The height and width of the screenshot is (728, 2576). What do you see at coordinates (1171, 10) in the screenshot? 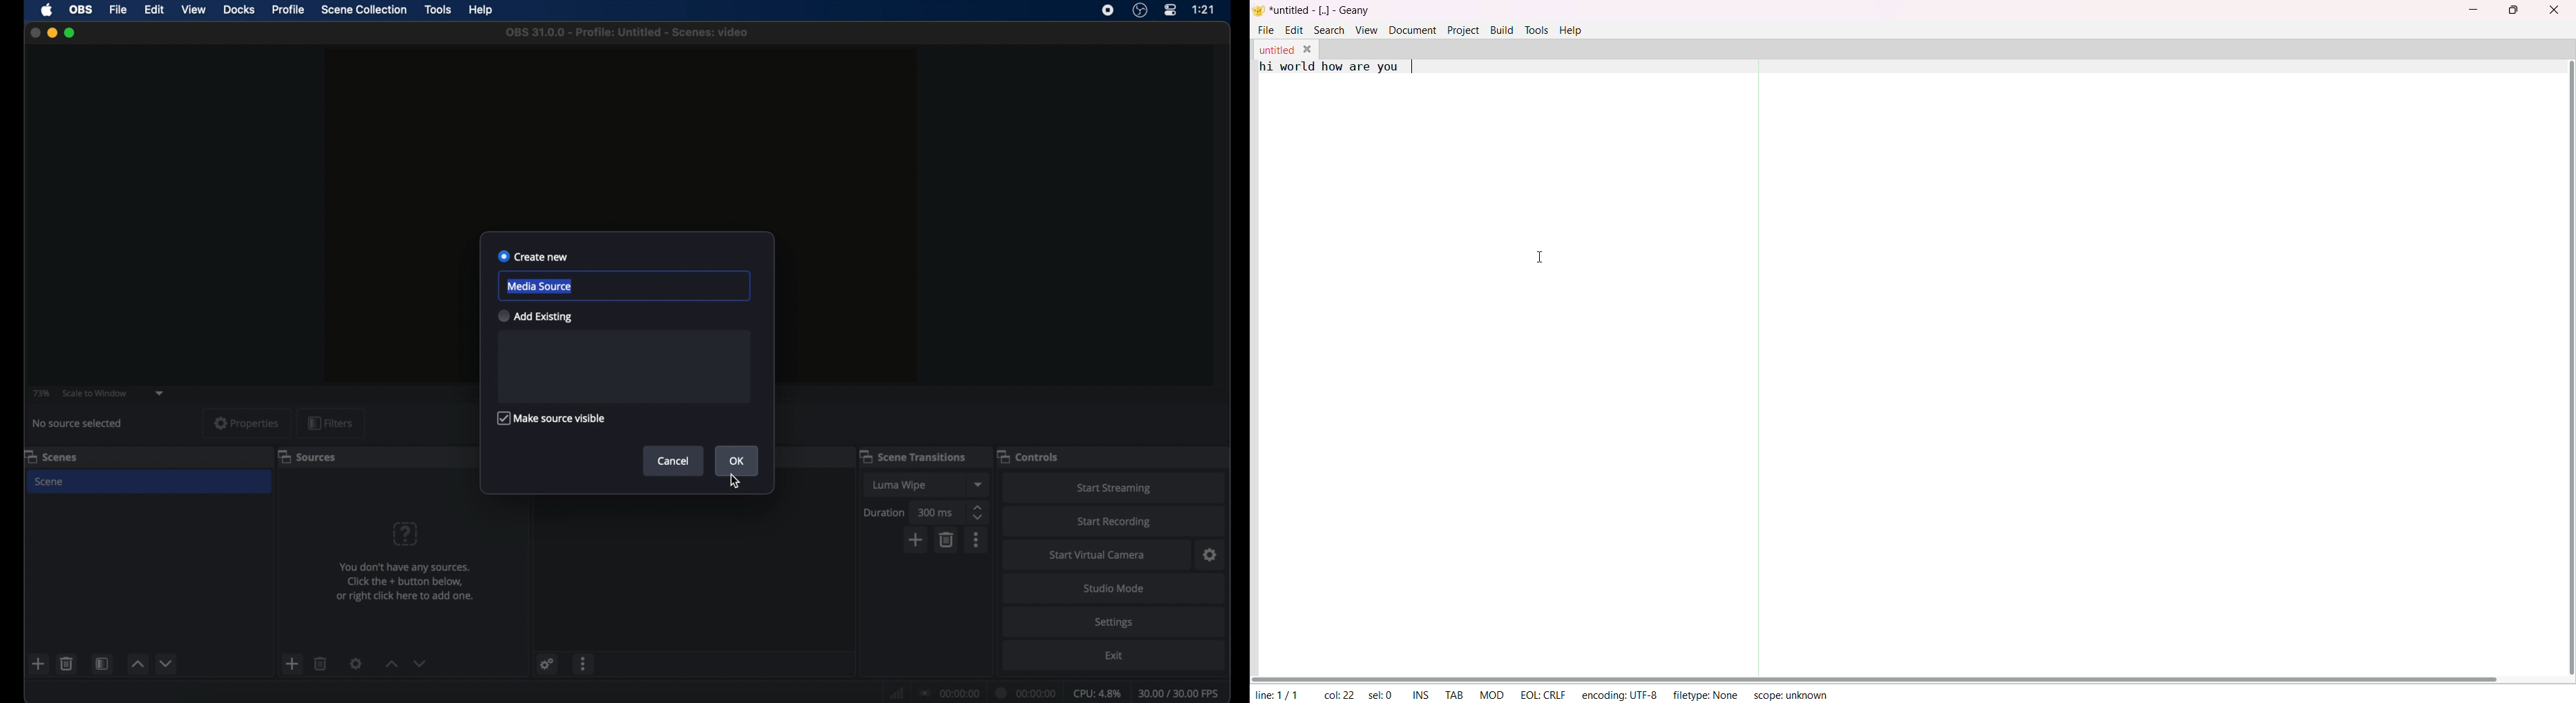
I see `control center` at bounding box center [1171, 10].